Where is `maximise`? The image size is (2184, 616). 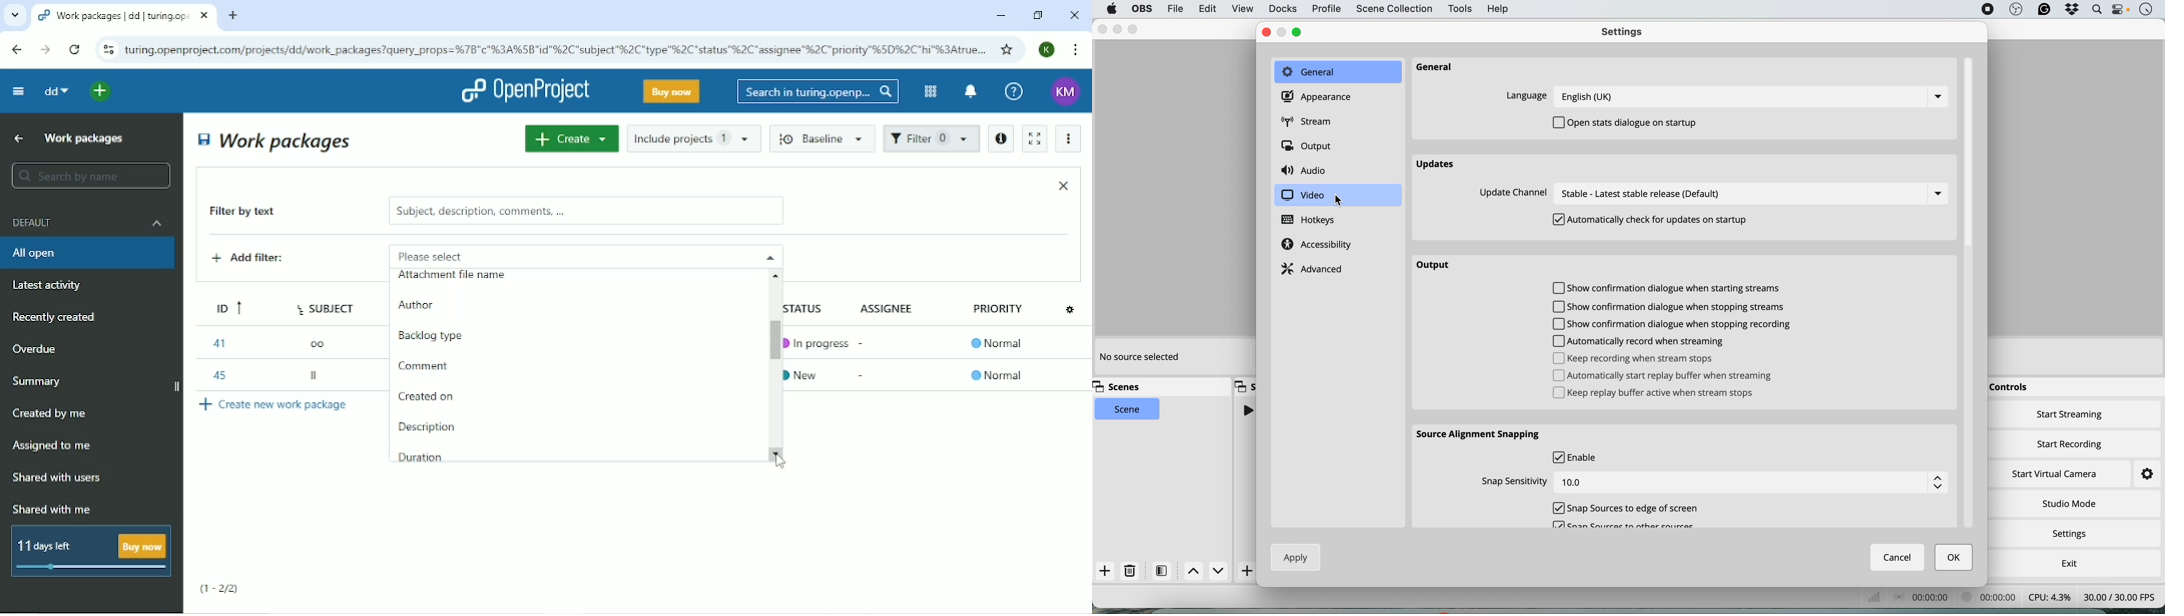
maximise is located at coordinates (1302, 32).